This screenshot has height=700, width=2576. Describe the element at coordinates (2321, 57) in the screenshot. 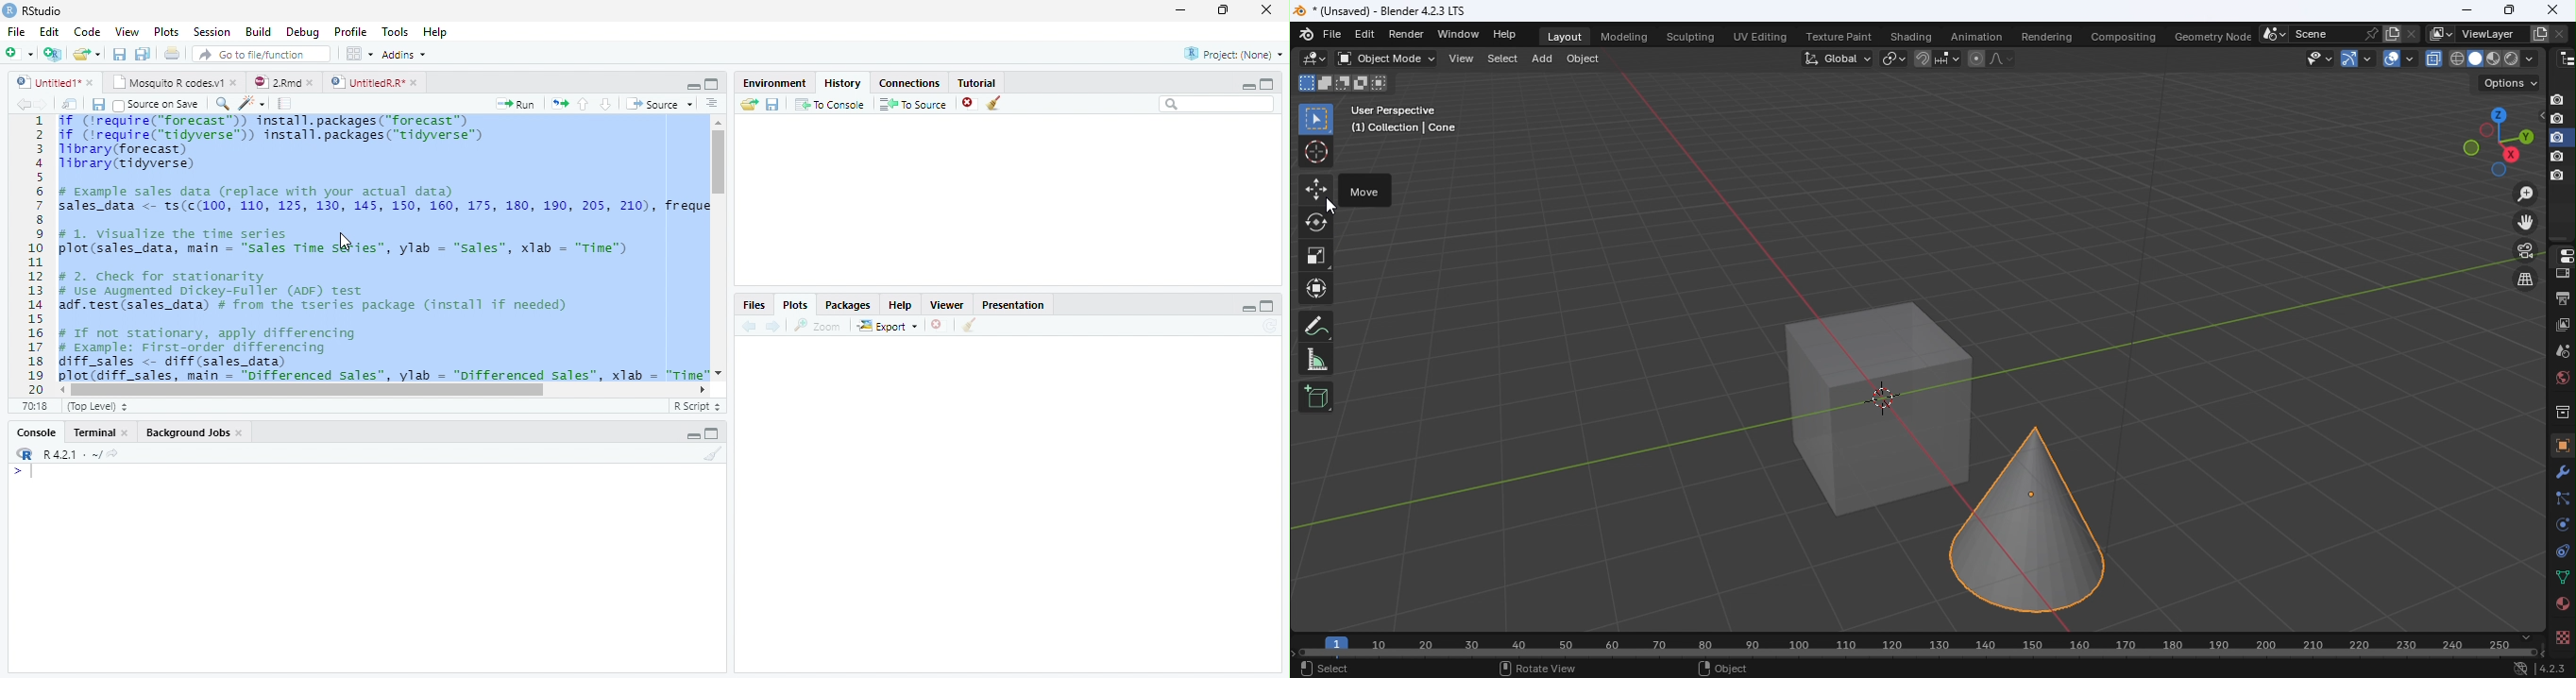

I see `Selectability and visibility` at that location.